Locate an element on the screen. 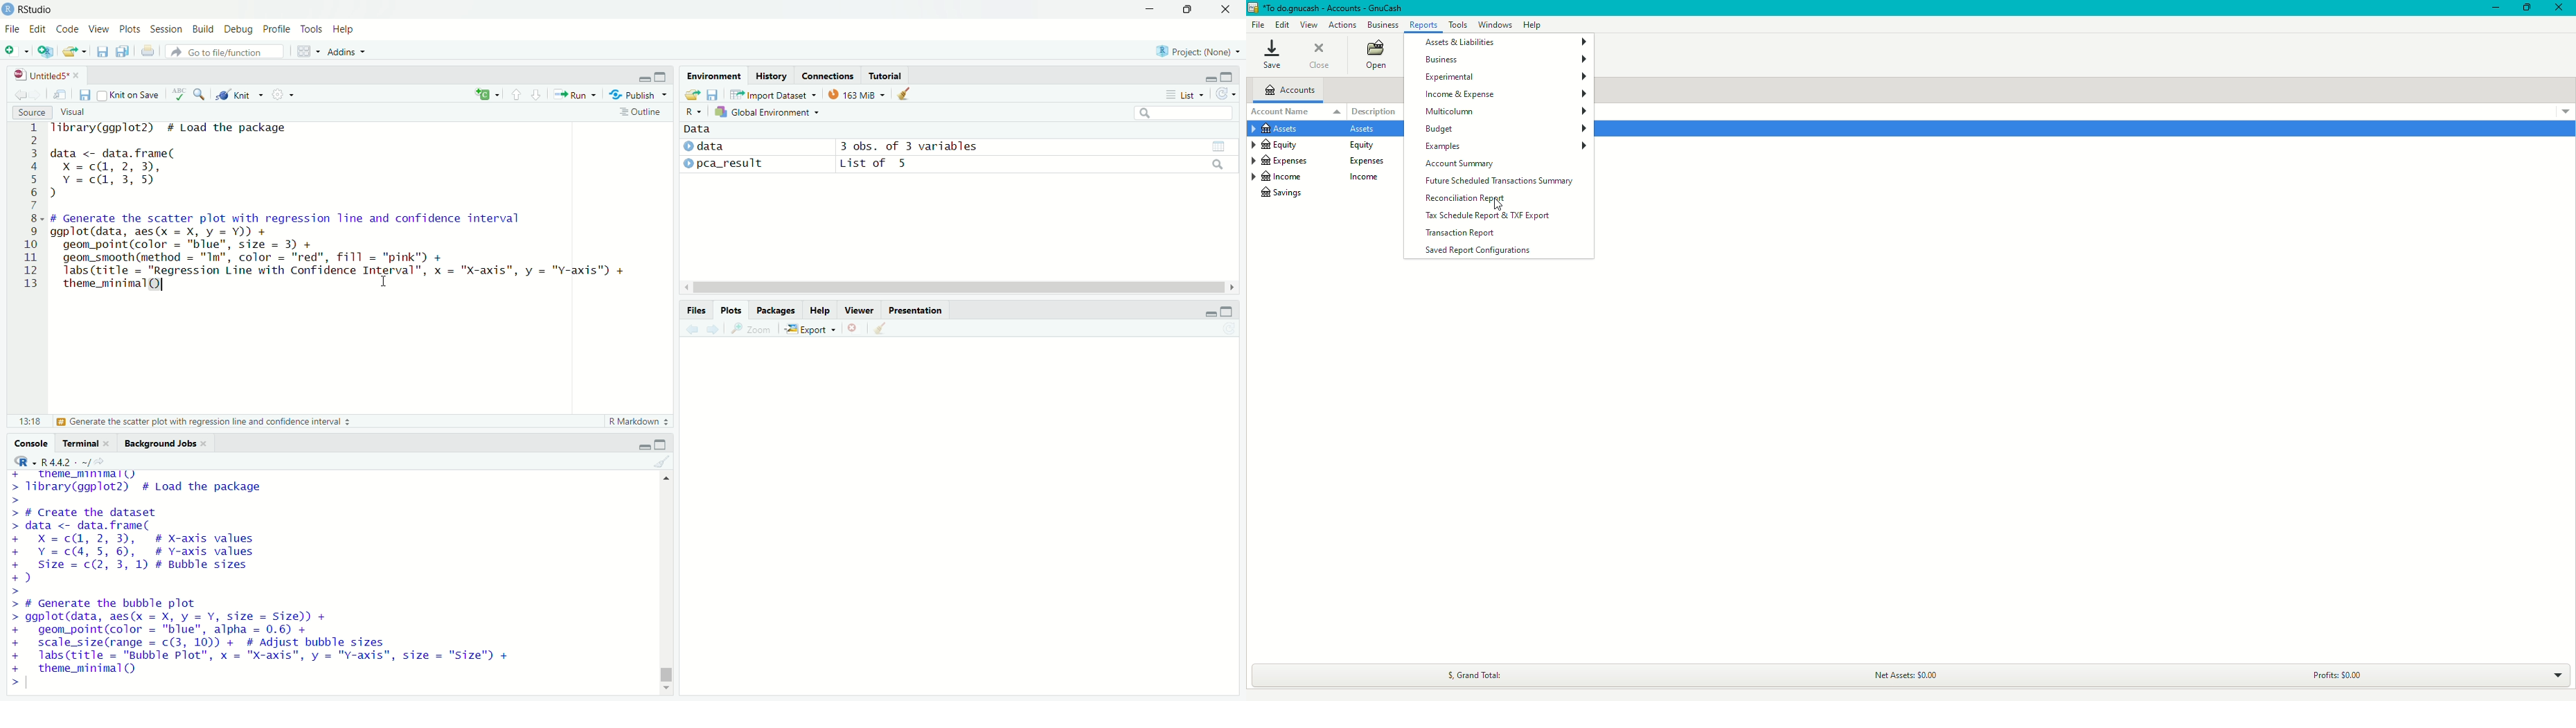  Addins is located at coordinates (346, 51).